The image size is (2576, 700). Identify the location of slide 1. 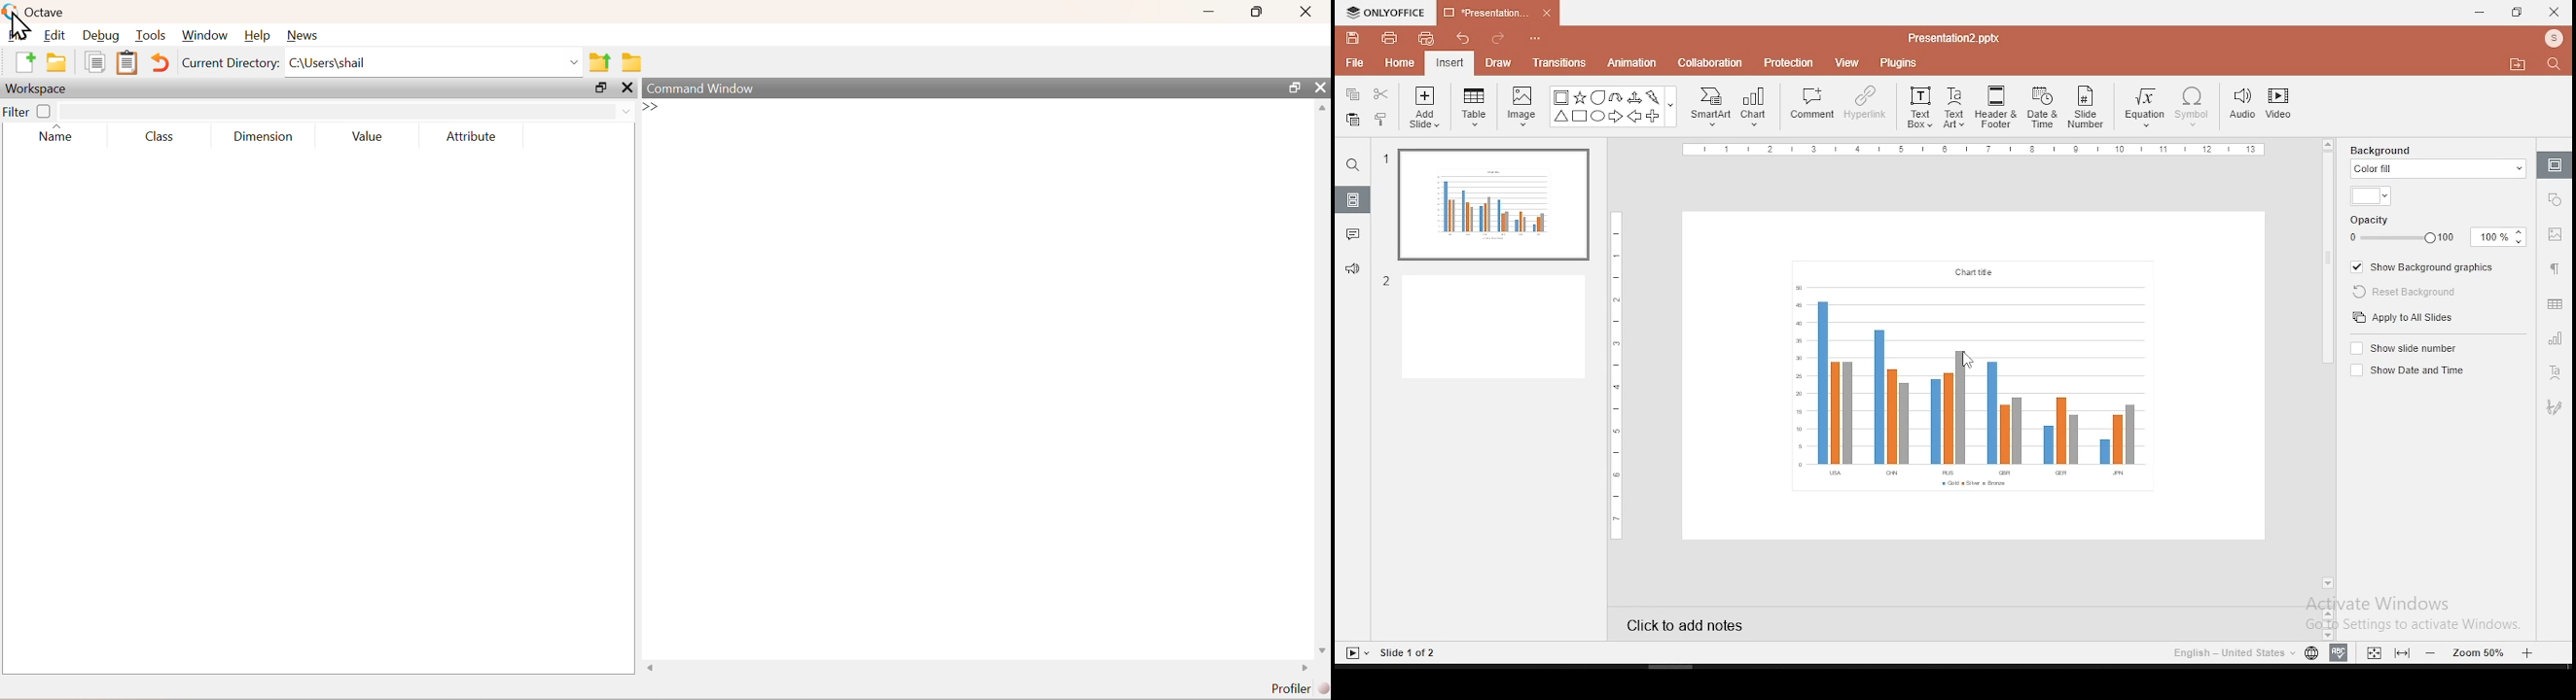
(1490, 206).